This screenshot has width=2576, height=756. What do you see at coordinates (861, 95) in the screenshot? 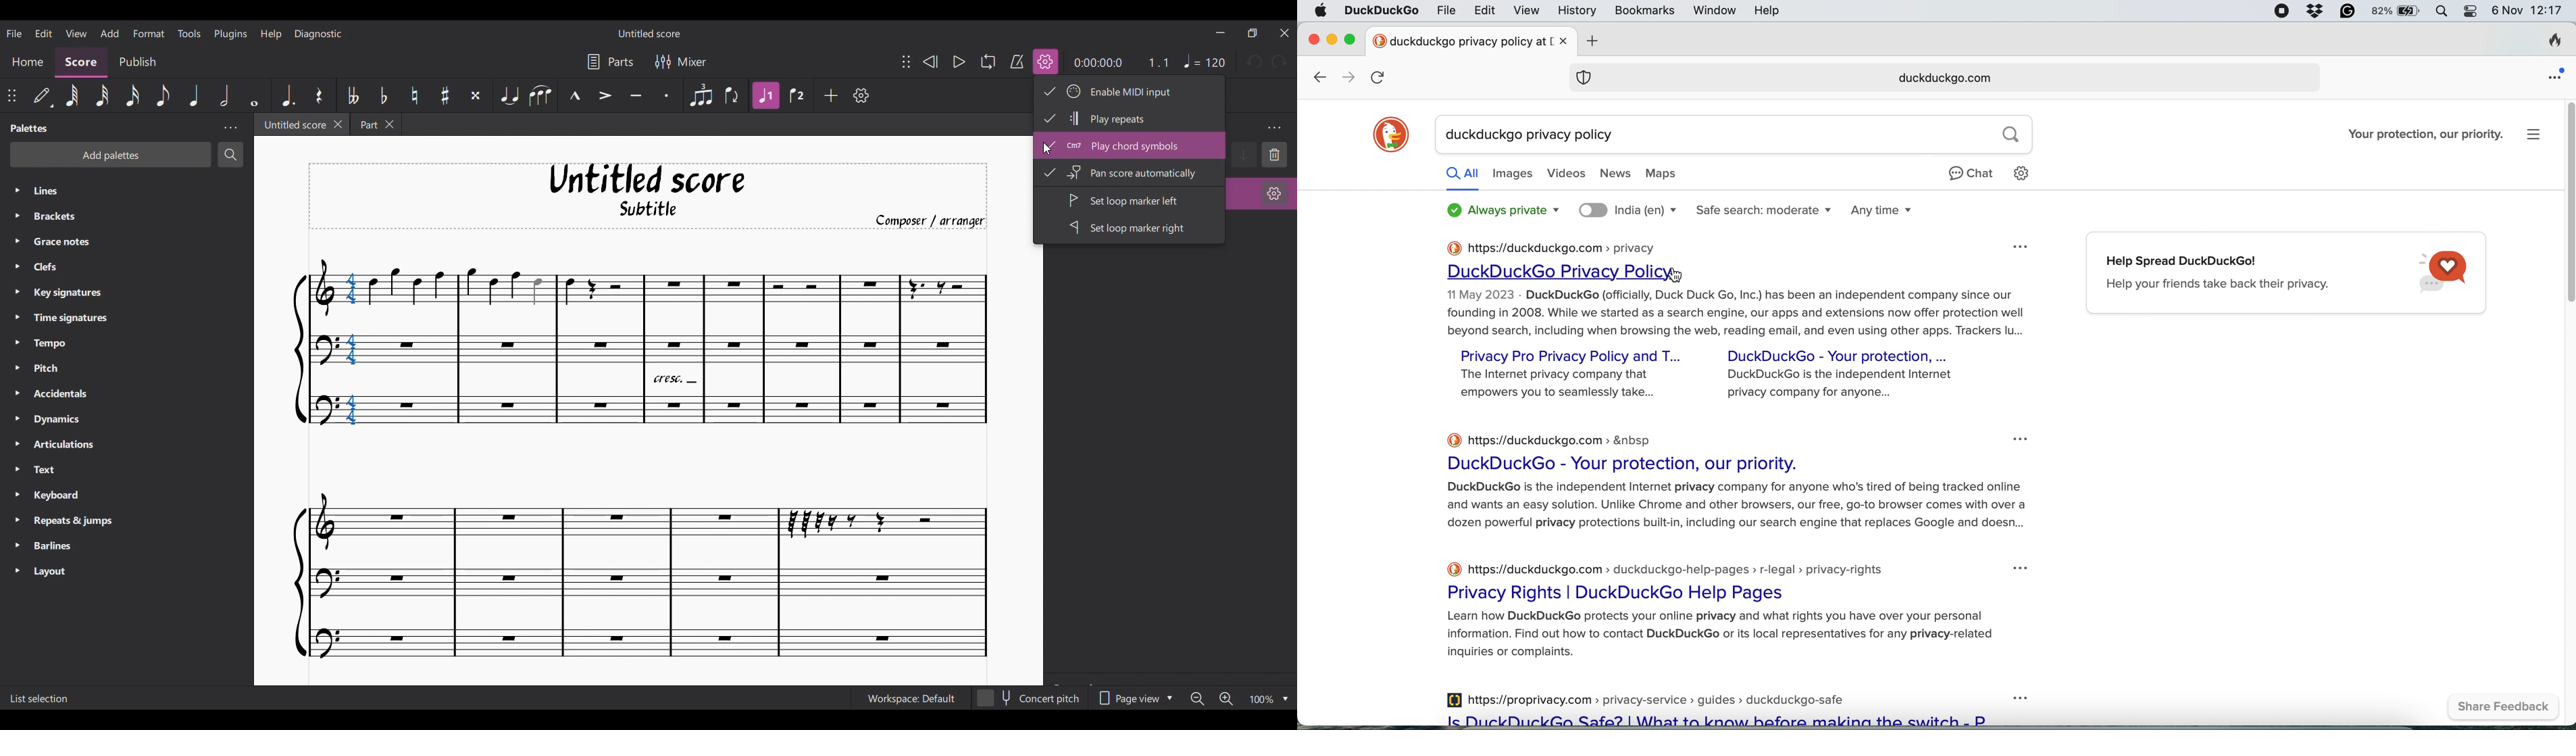
I see `Customize toolbar` at bounding box center [861, 95].